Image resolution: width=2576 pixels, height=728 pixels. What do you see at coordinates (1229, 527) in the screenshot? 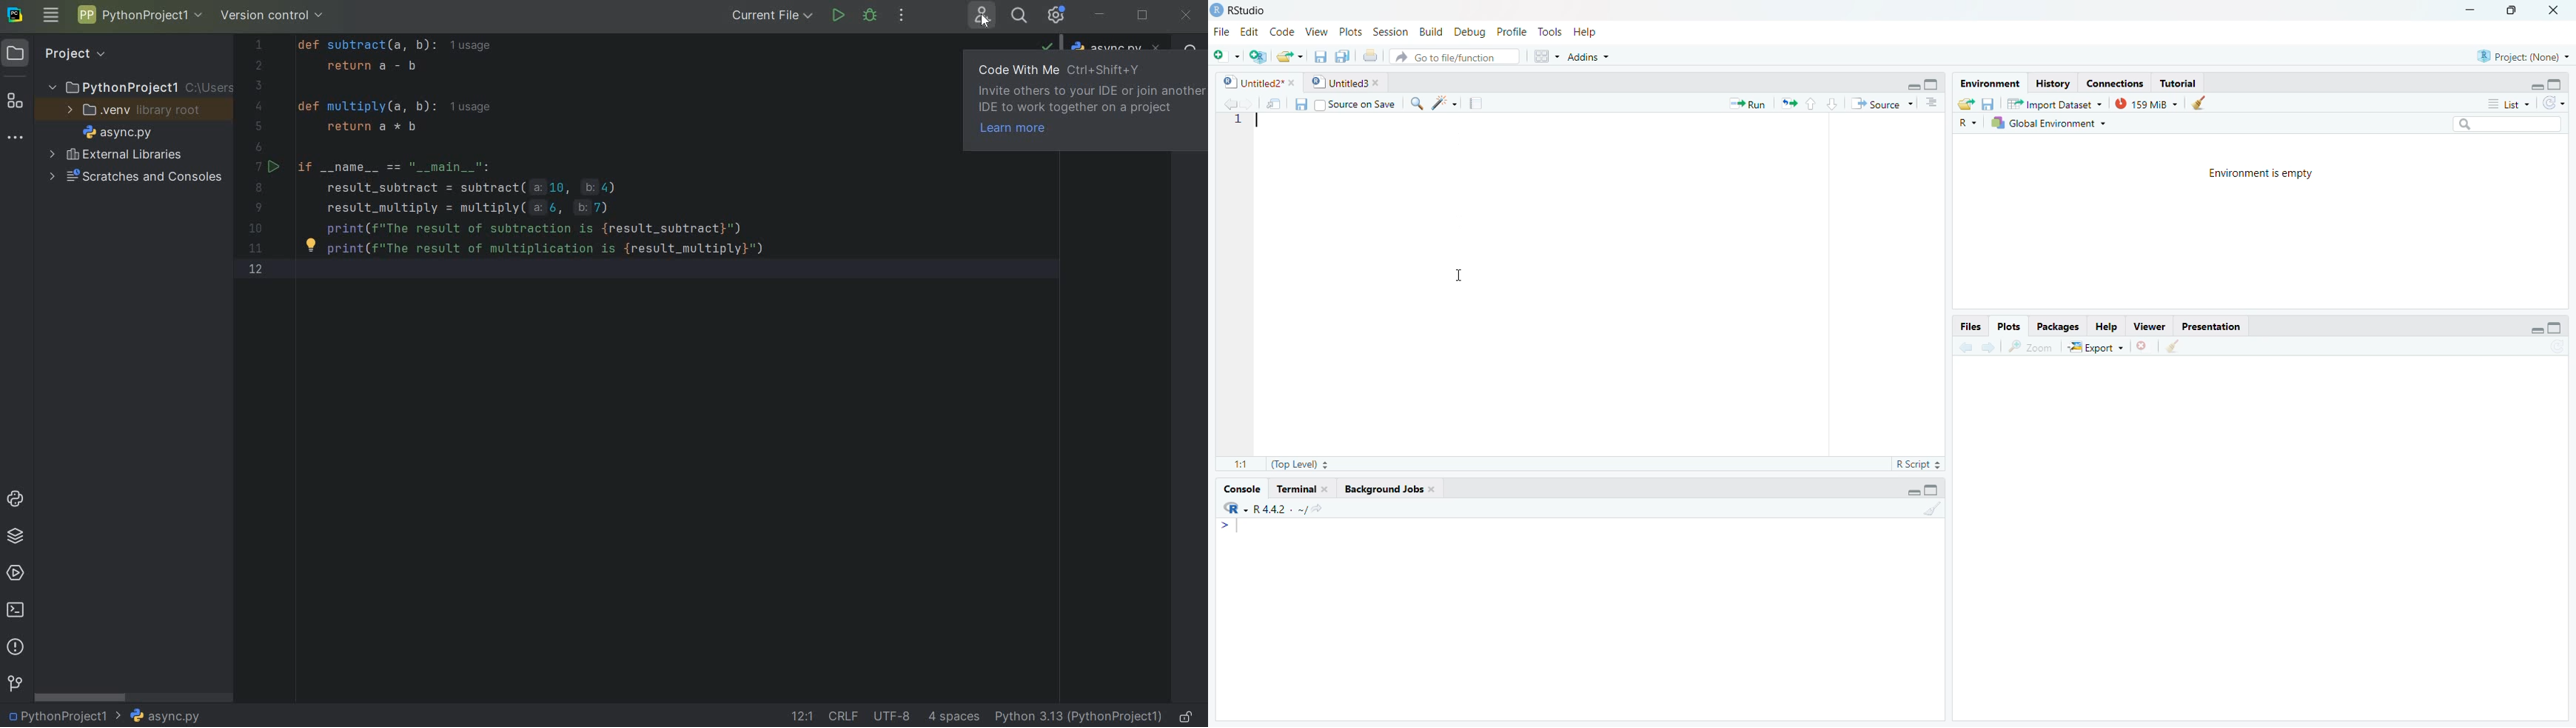
I see `Typing Indicator` at bounding box center [1229, 527].